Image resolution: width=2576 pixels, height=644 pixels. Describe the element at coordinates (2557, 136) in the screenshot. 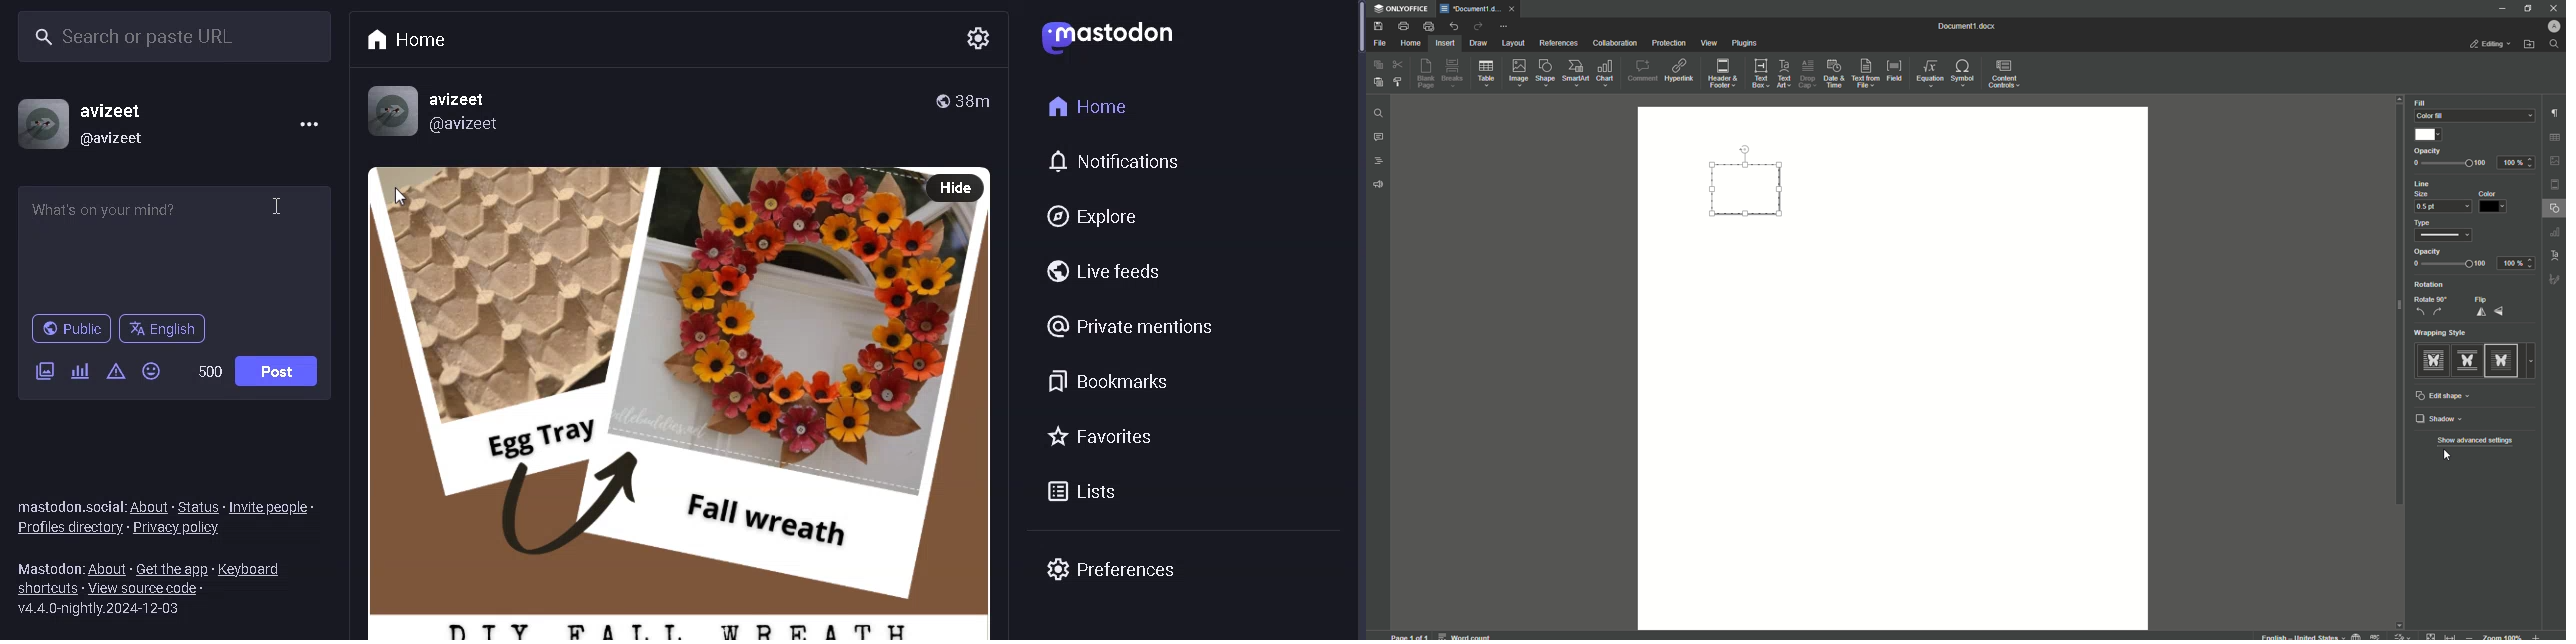

I see `table` at that location.